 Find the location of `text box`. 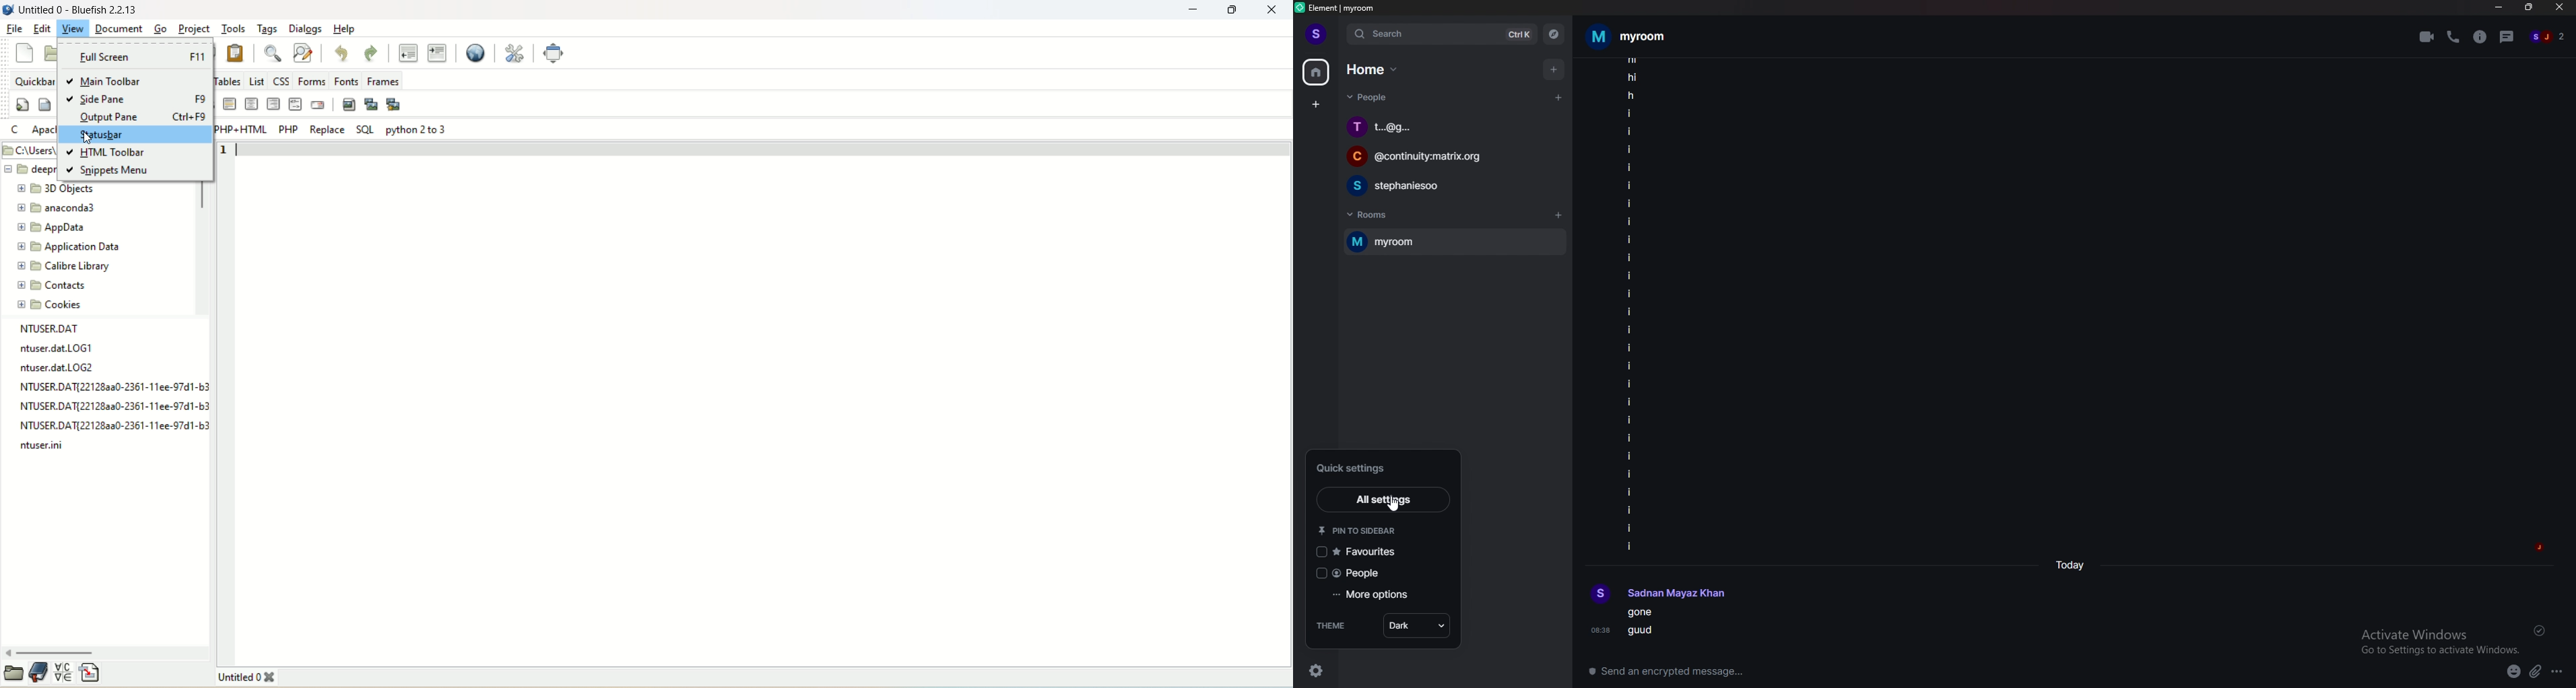

text box is located at coordinates (1777, 668).